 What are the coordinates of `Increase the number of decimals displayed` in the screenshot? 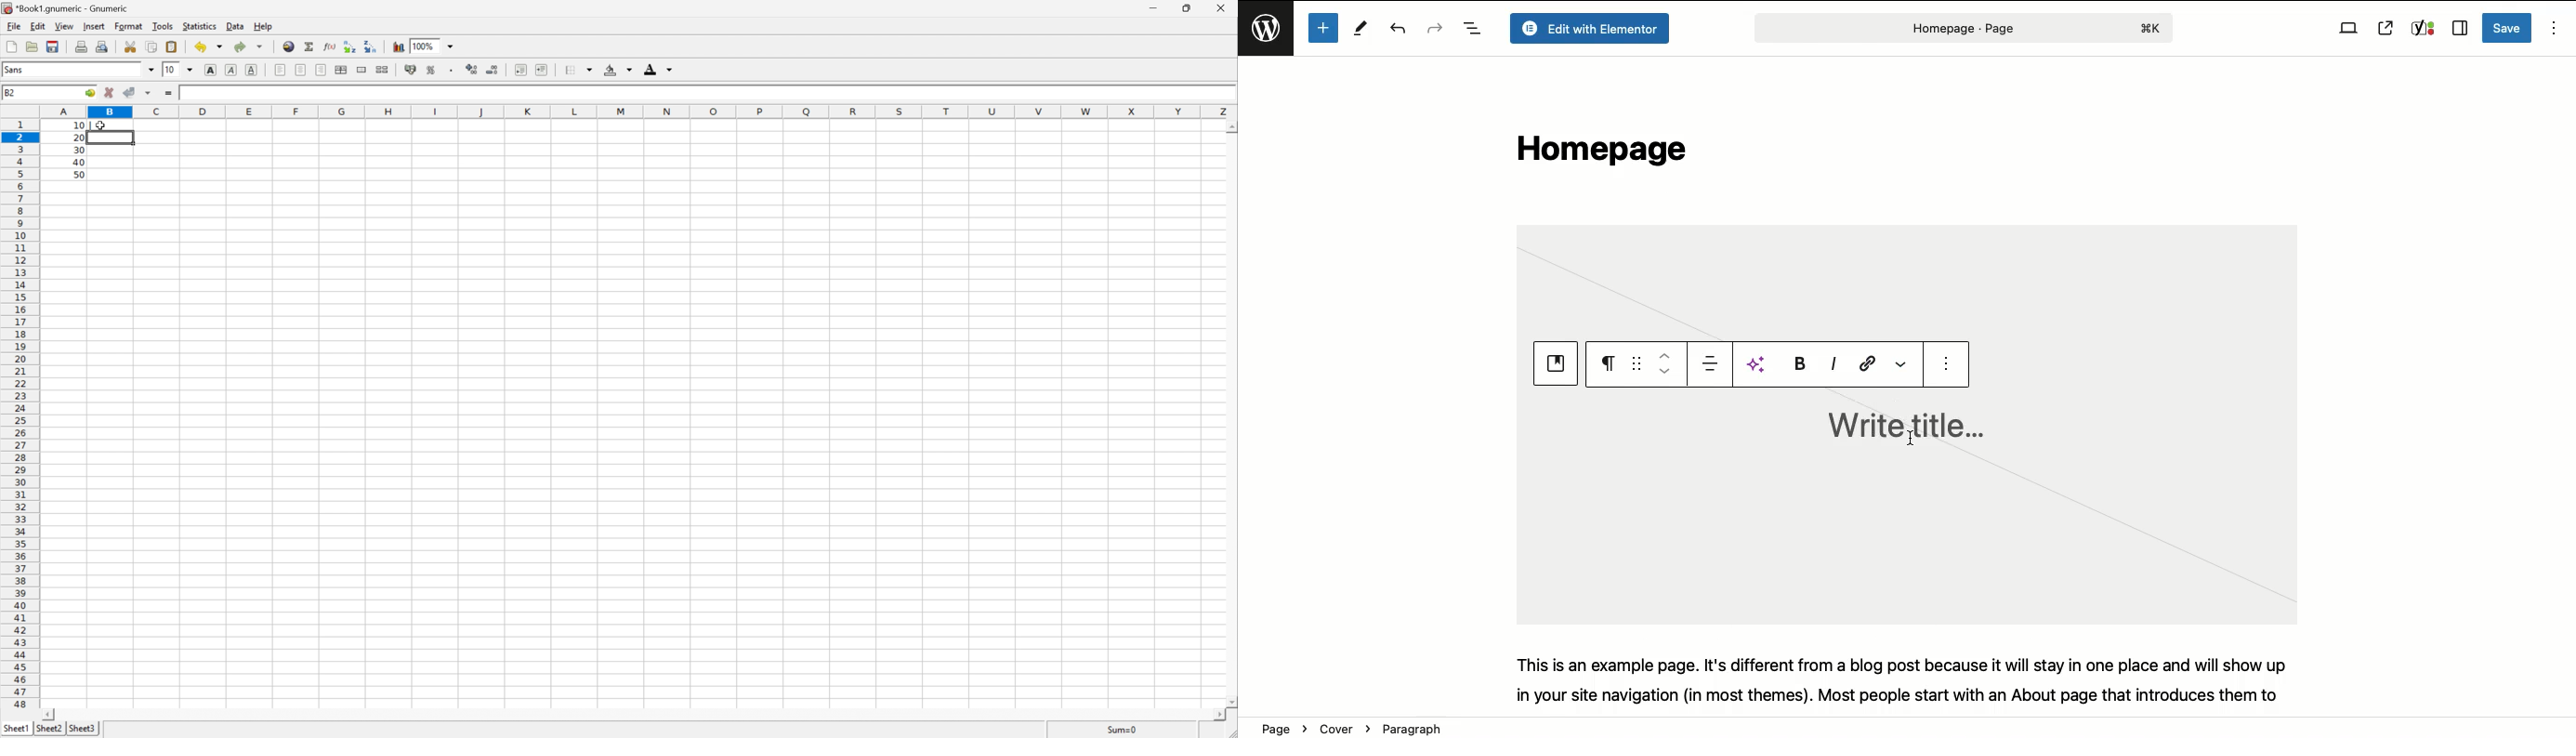 It's located at (470, 68).